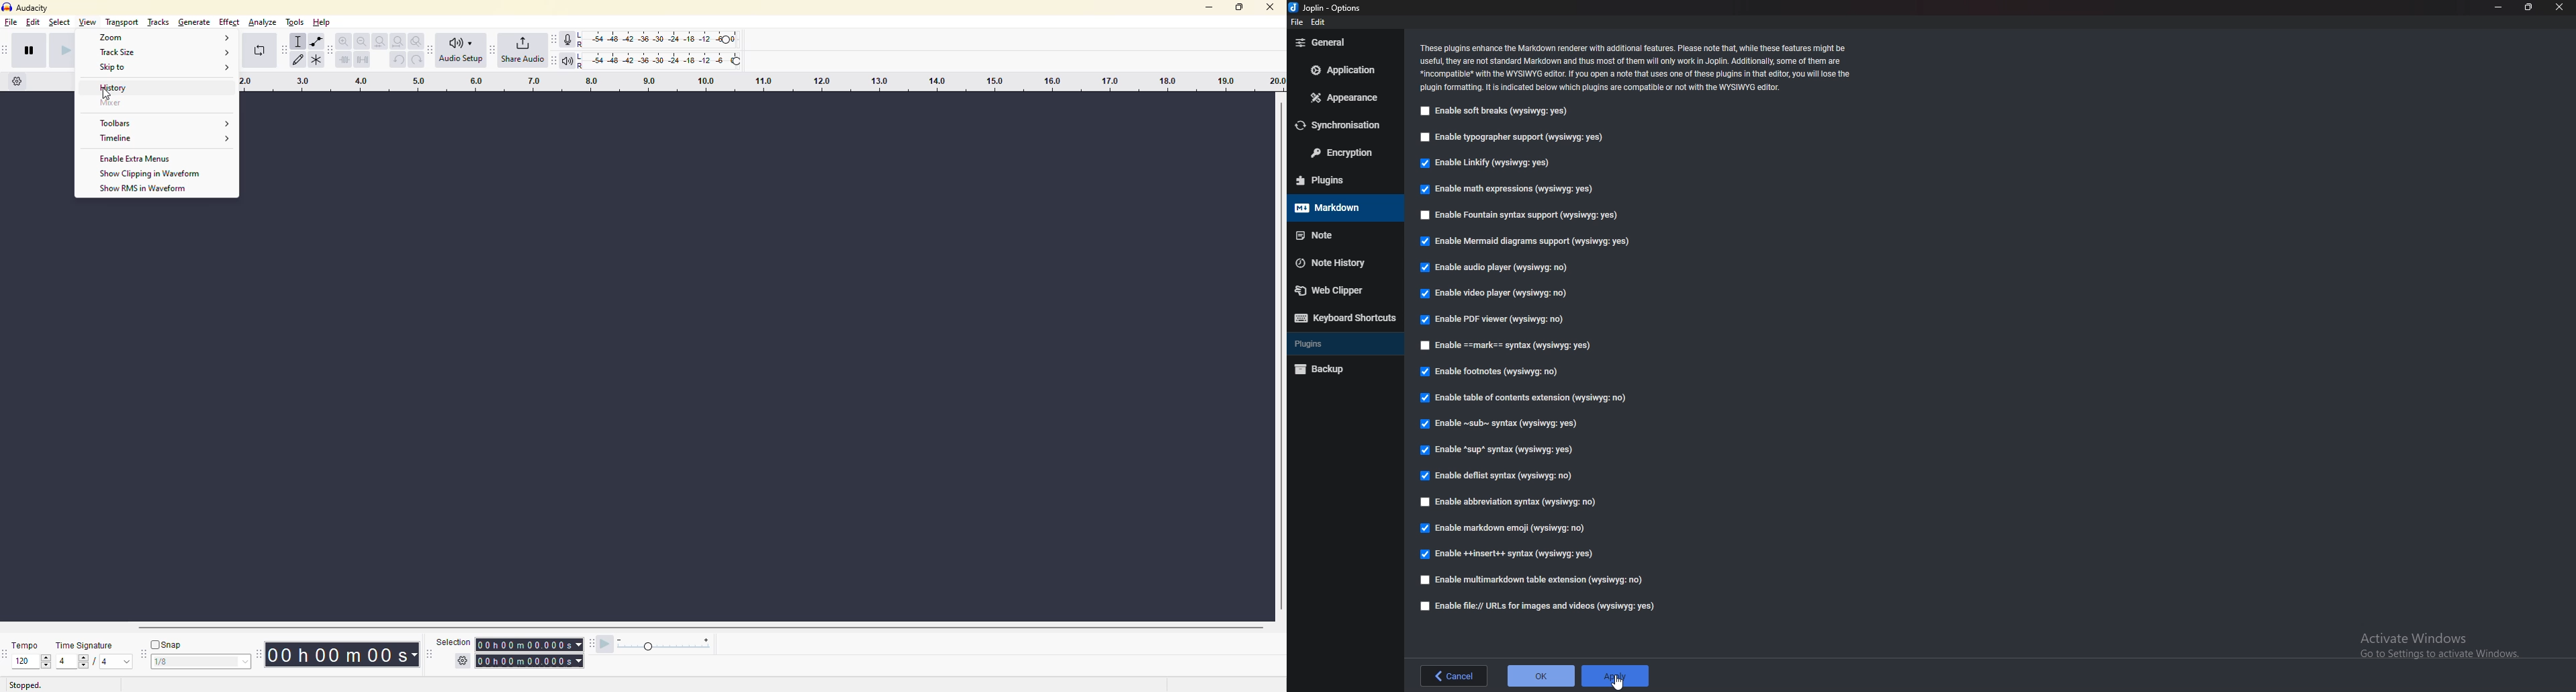 This screenshot has width=2576, height=700. I want to click on enable mermaid diagrams support, so click(1528, 243).